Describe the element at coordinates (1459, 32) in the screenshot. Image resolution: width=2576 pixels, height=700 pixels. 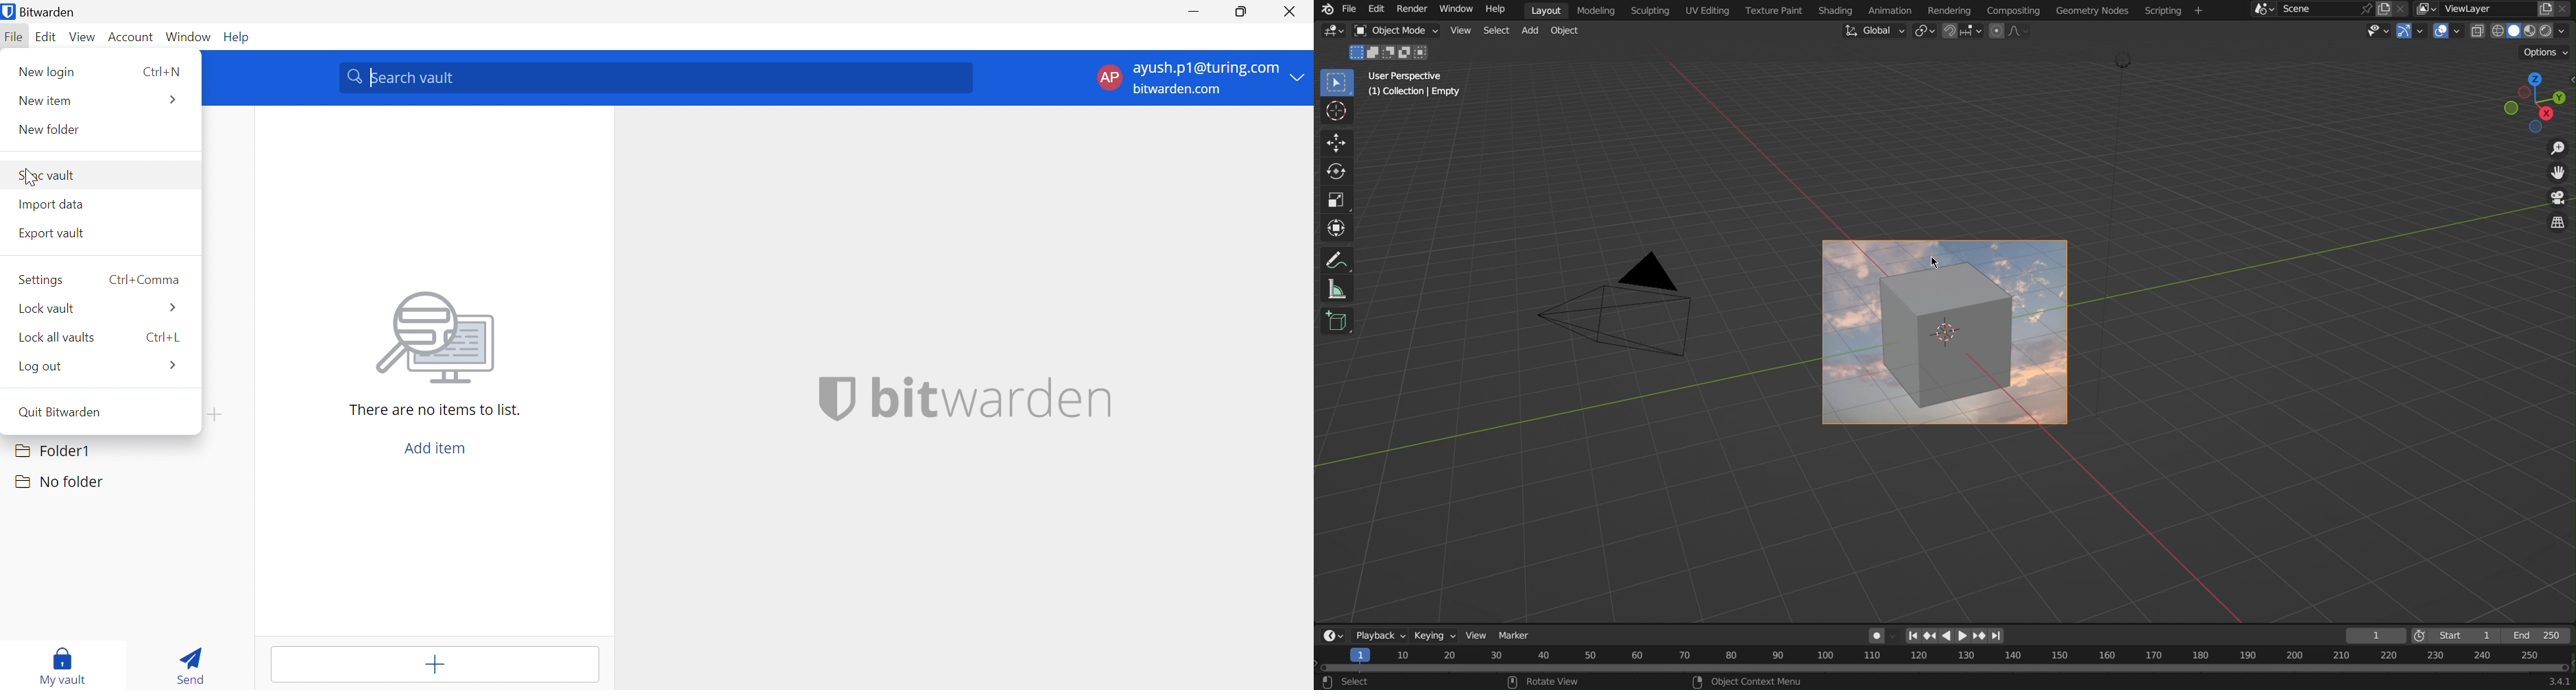
I see `View` at that location.